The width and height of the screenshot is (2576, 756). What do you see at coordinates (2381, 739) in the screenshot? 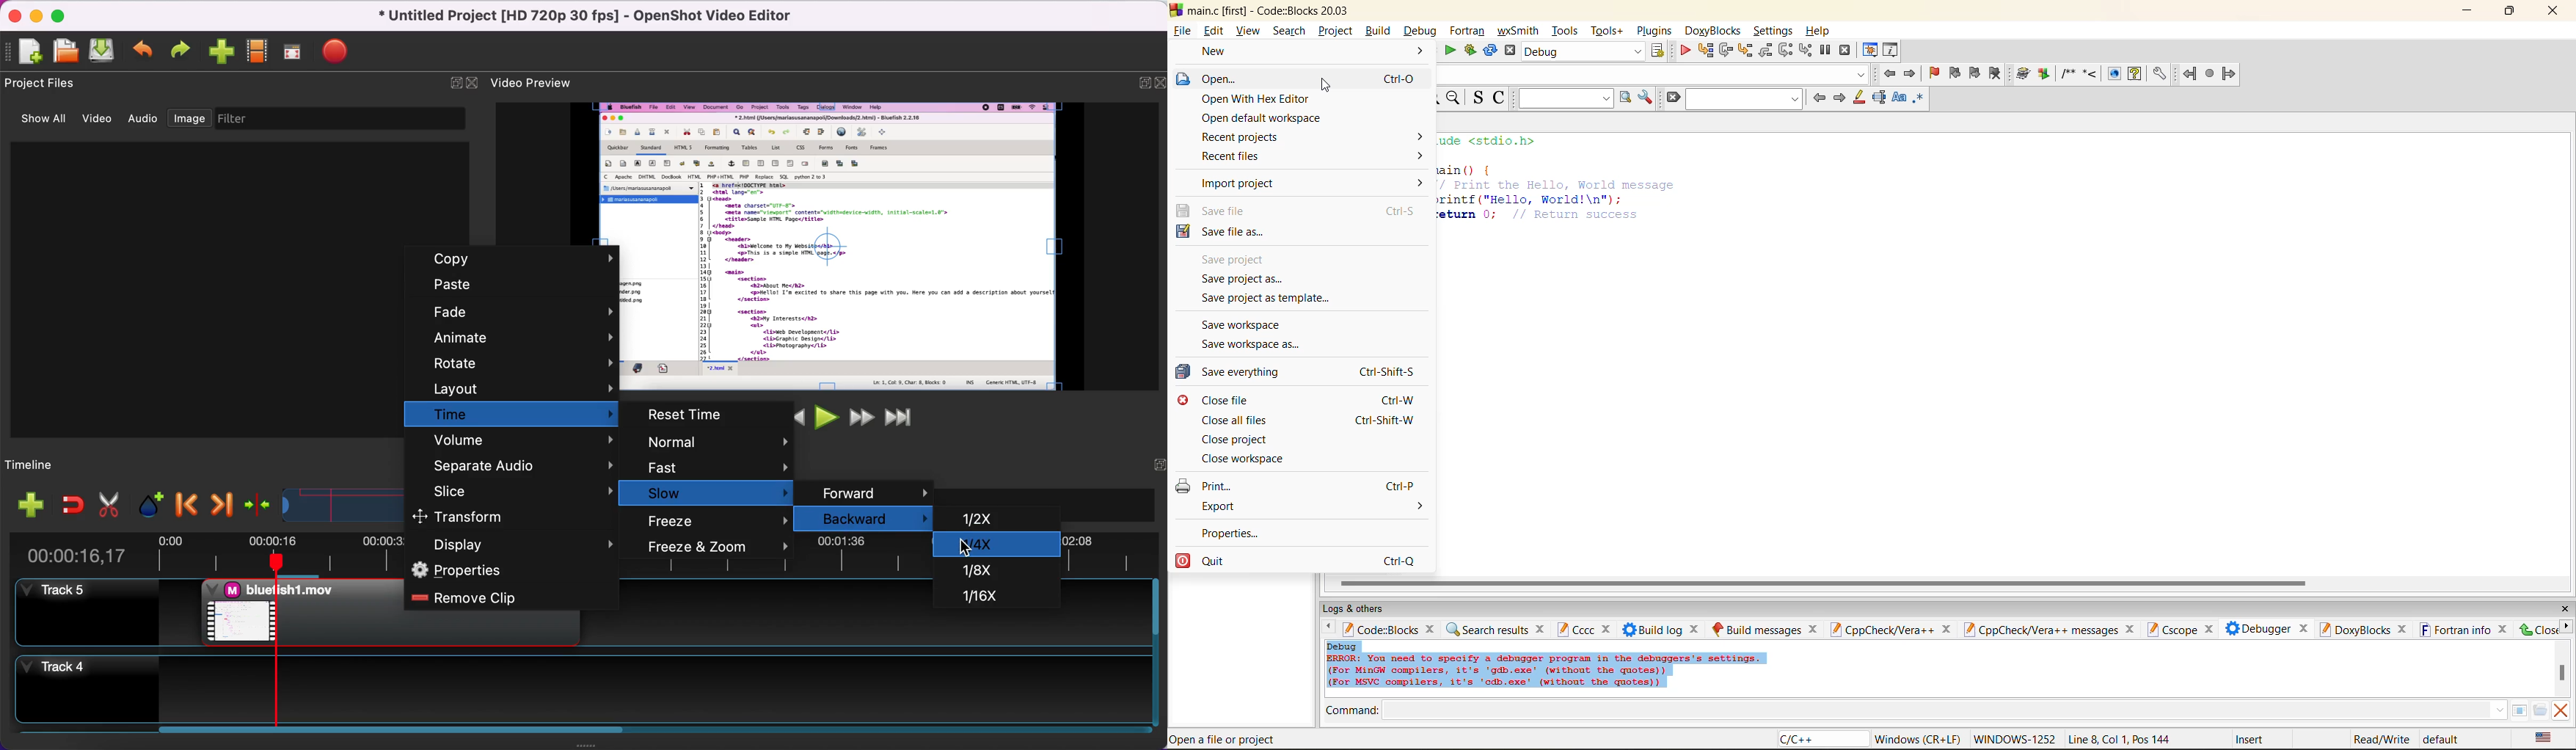
I see `read/write` at bounding box center [2381, 739].